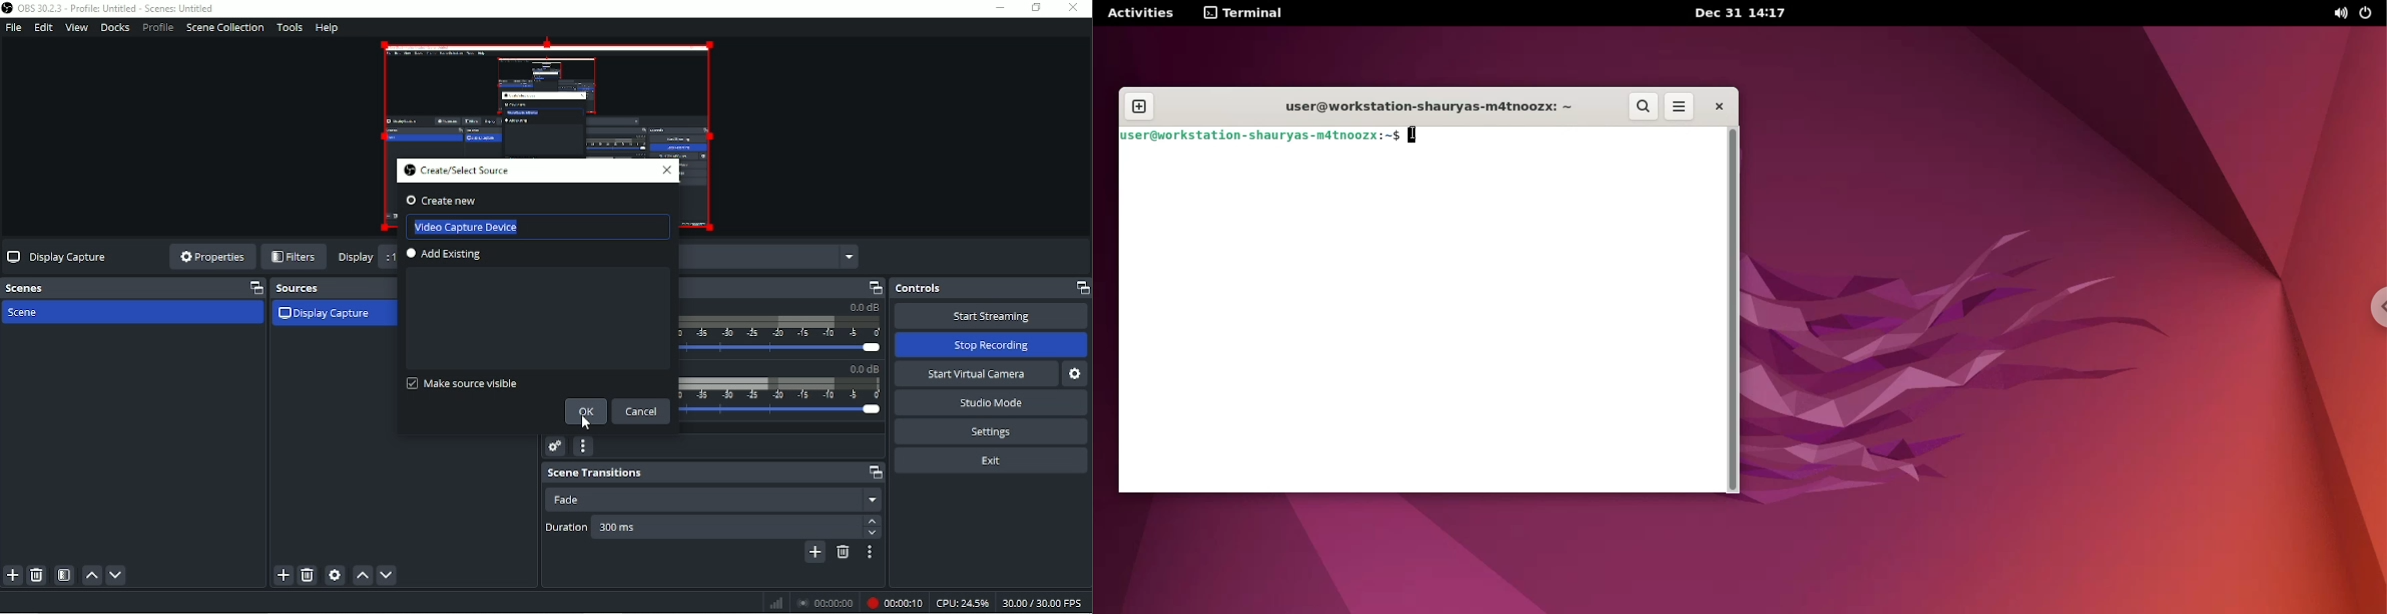  I want to click on Cancel, so click(642, 412).